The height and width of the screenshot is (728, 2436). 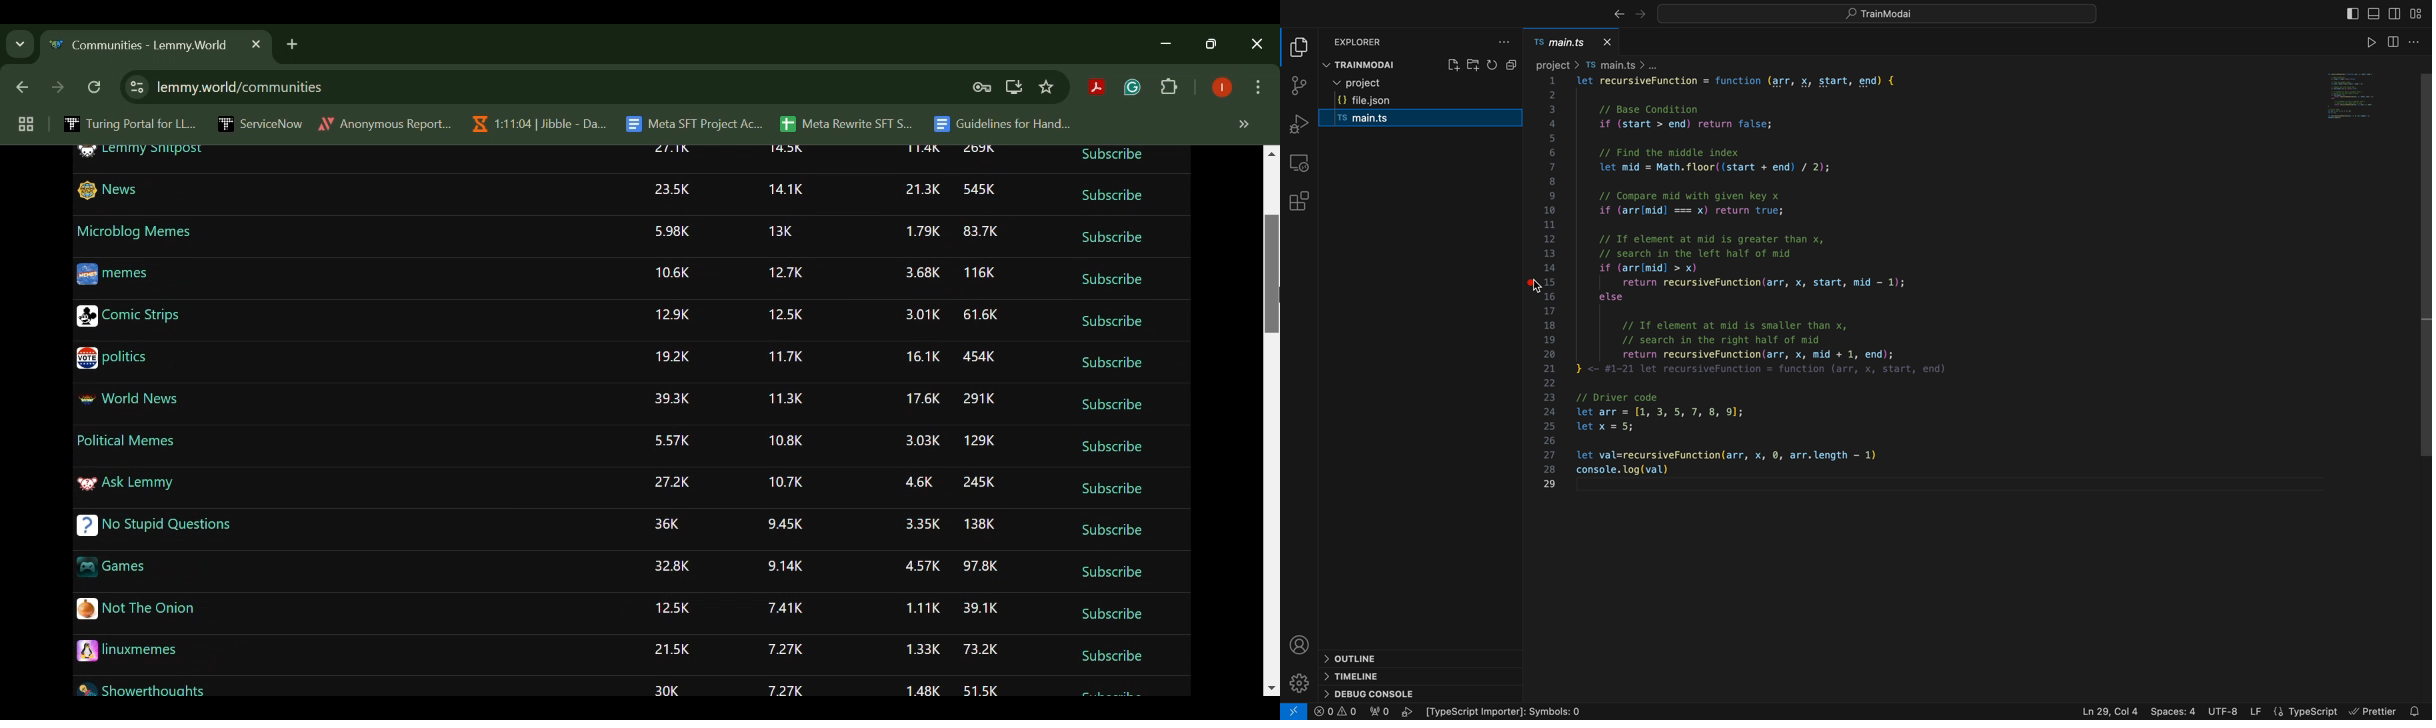 I want to click on 5.98K, so click(x=672, y=231).